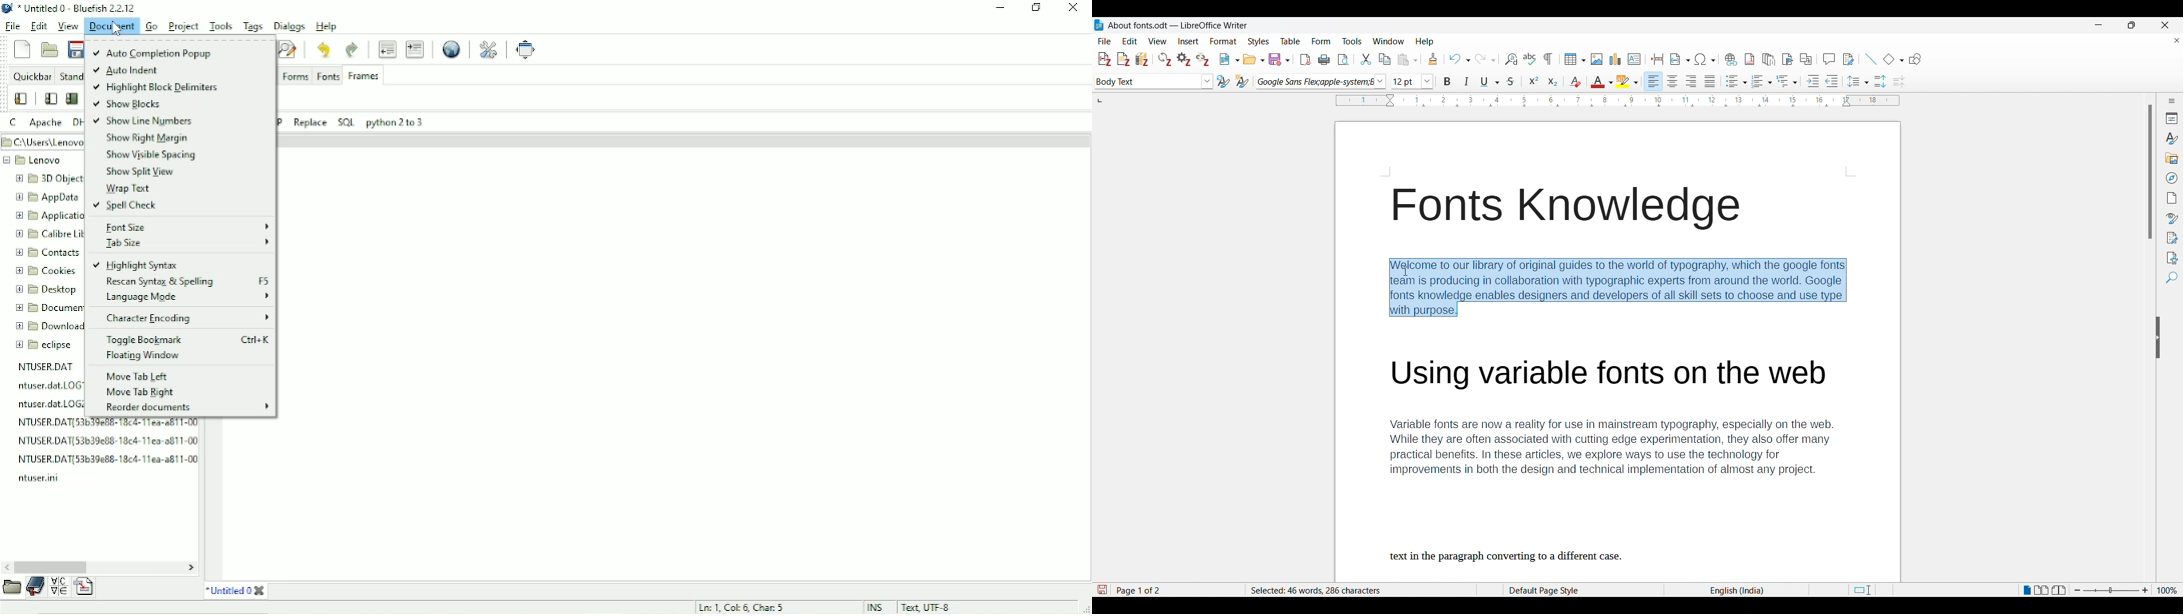 This screenshot has height=616, width=2184. Describe the element at coordinates (1634, 59) in the screenshot. I see `Insert text box` at that location.